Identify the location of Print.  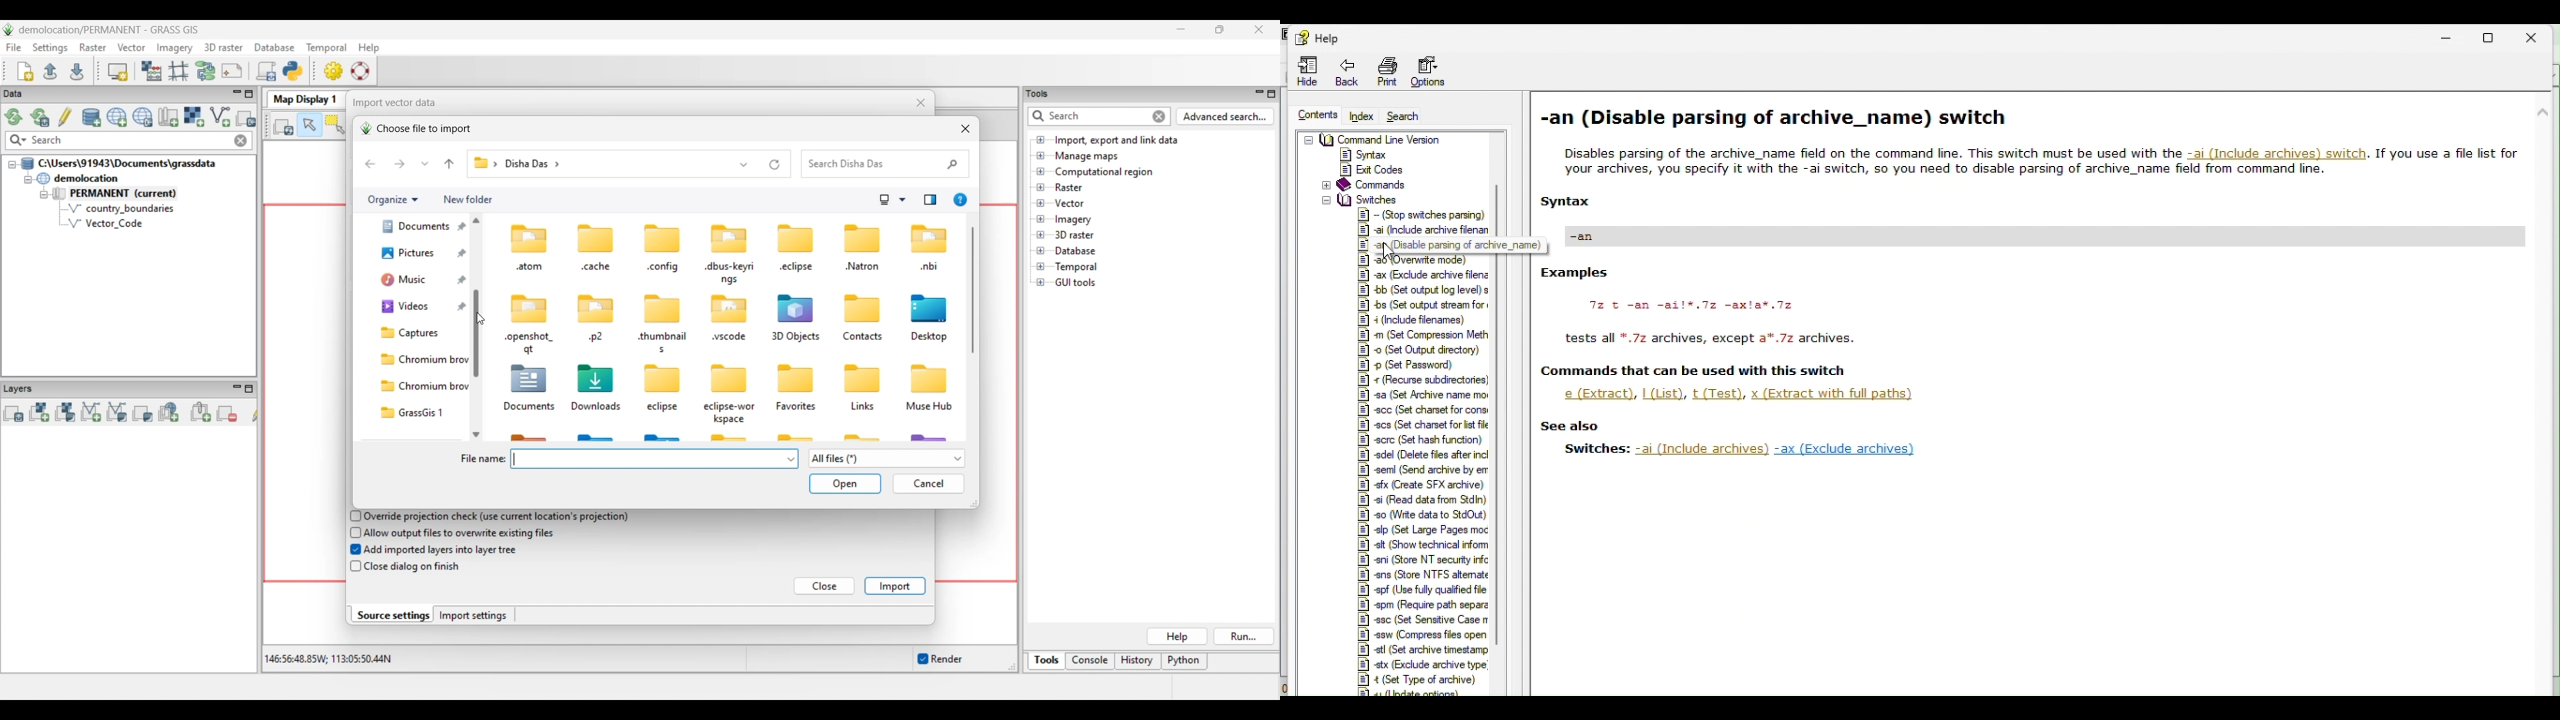
(1388, 73).